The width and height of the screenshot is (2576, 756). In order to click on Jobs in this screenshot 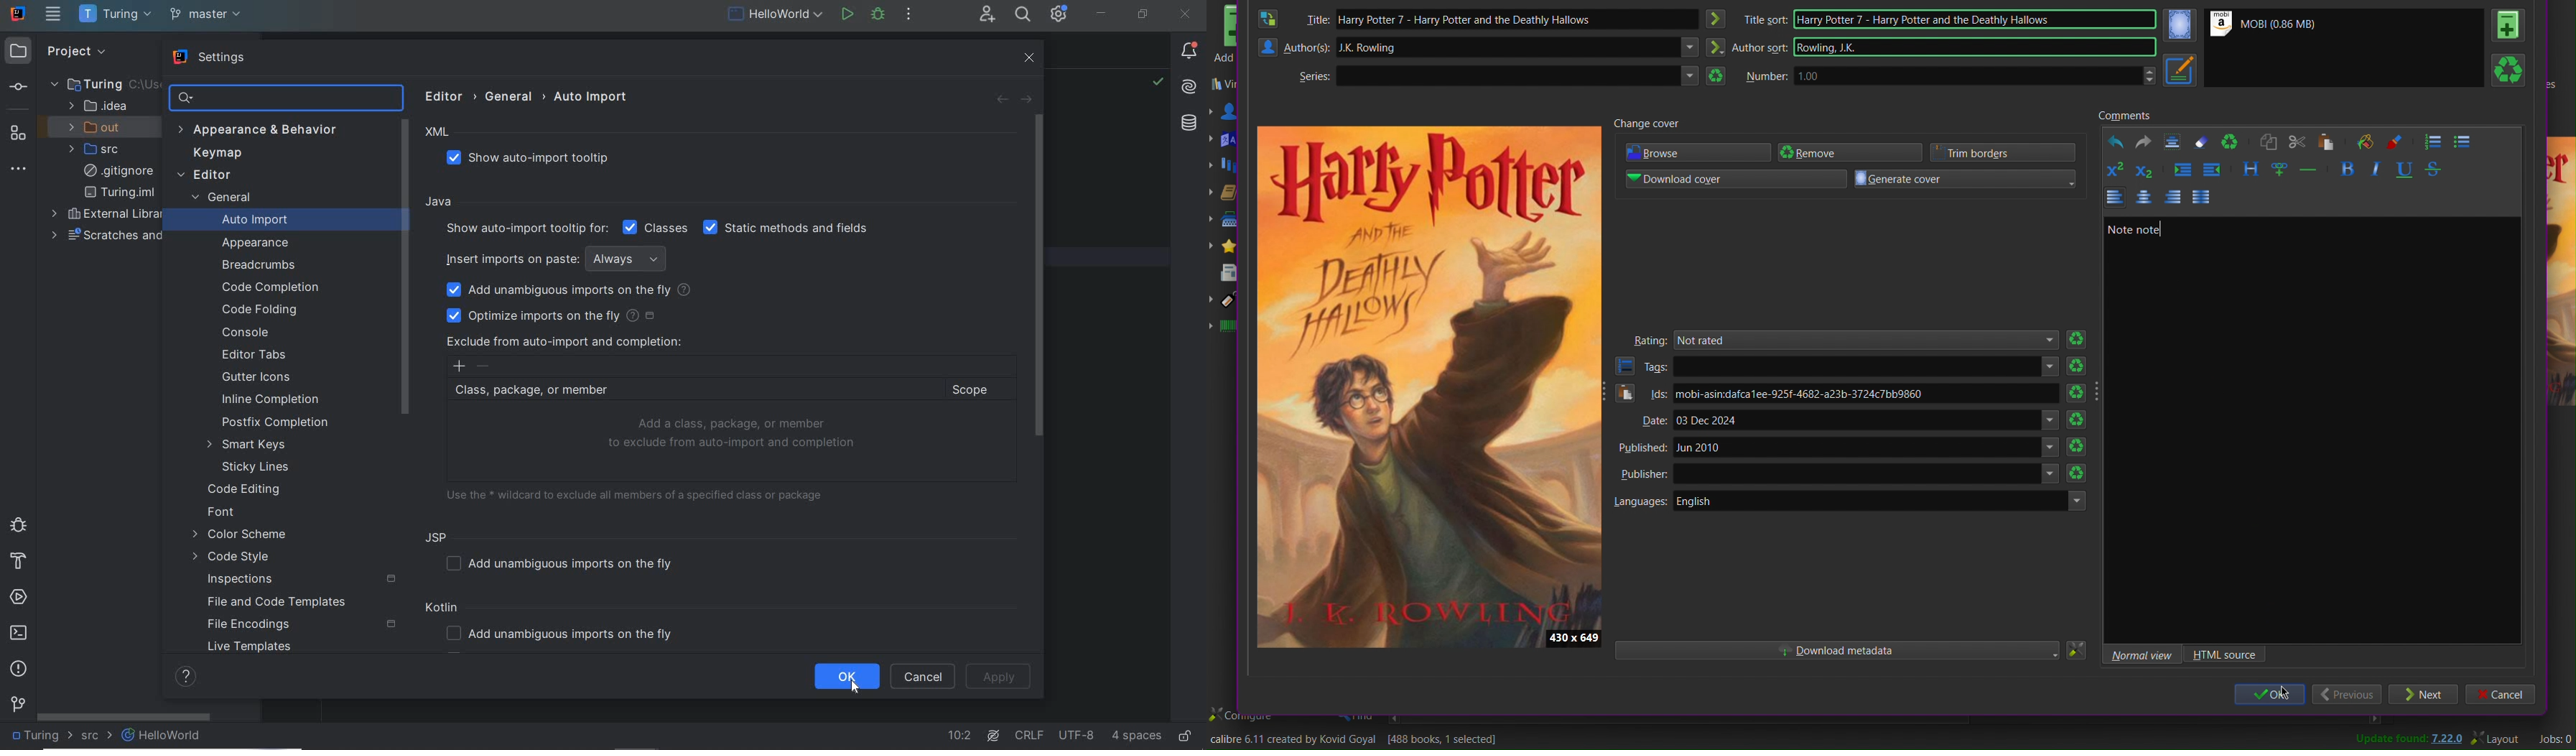, I will do `click(2553, 739)`.